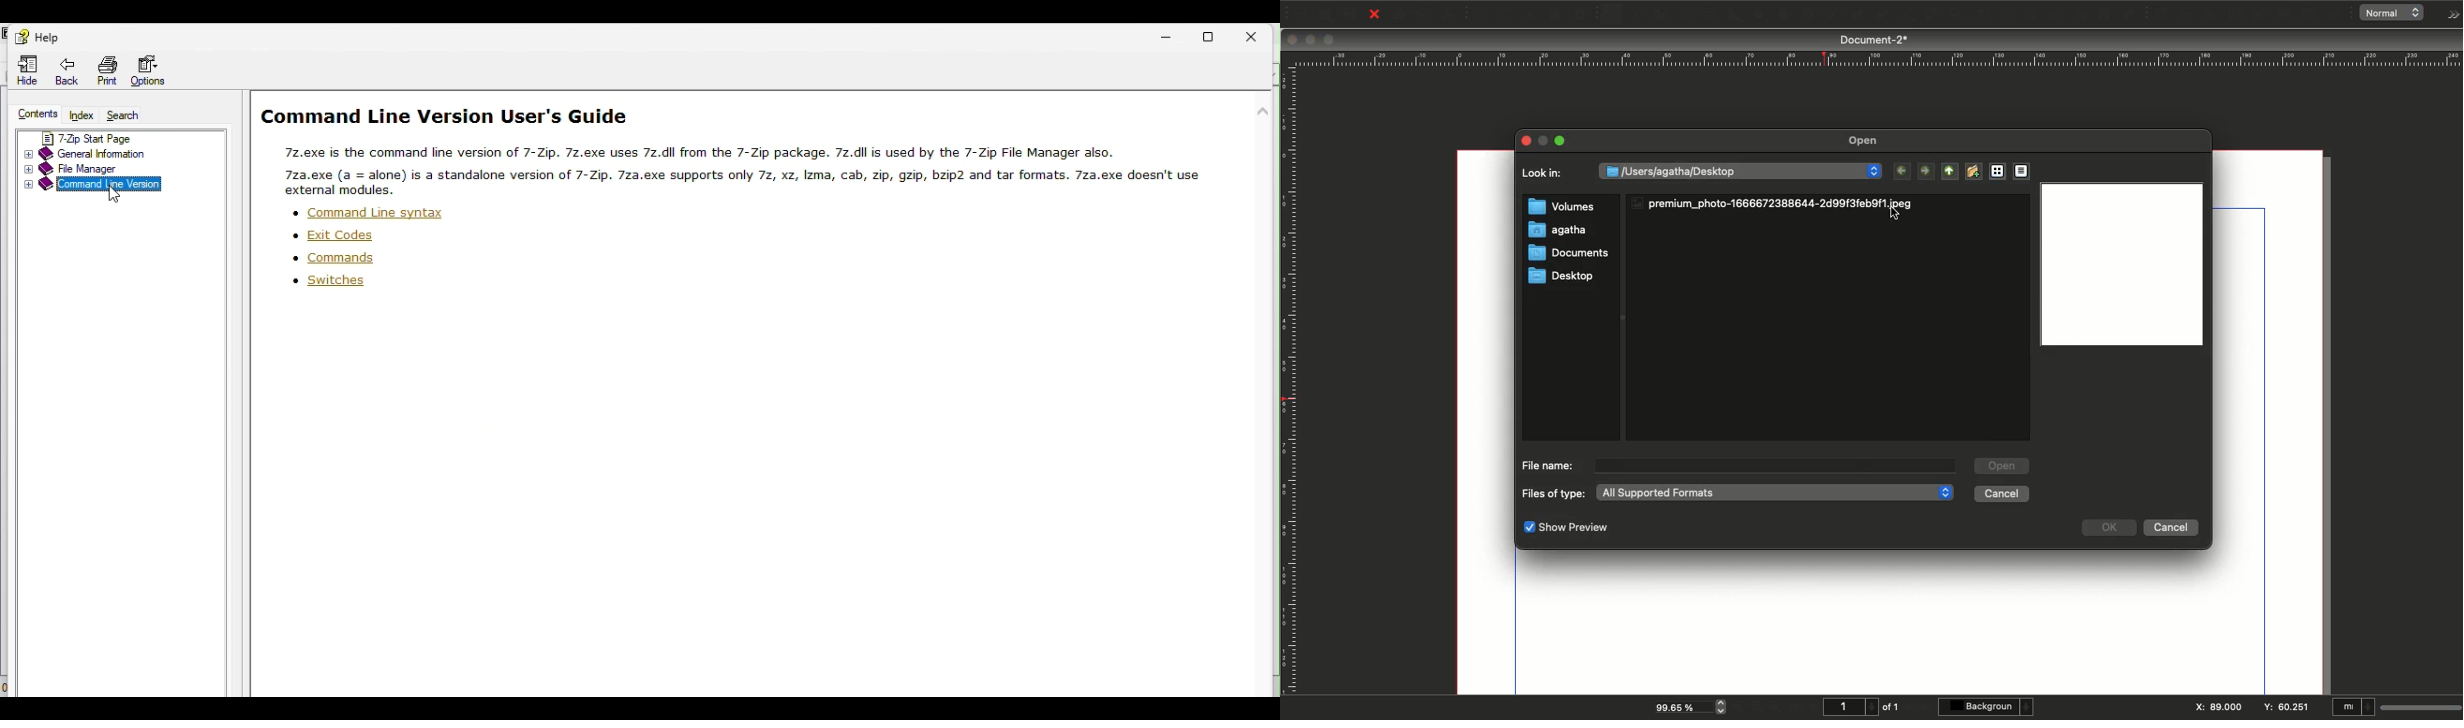 This screenshot has height=728, width=2464. Describe the element at coordinates (1741, 170) in the screenshot. I see ` /Users/agatha/Desktop` at that location.